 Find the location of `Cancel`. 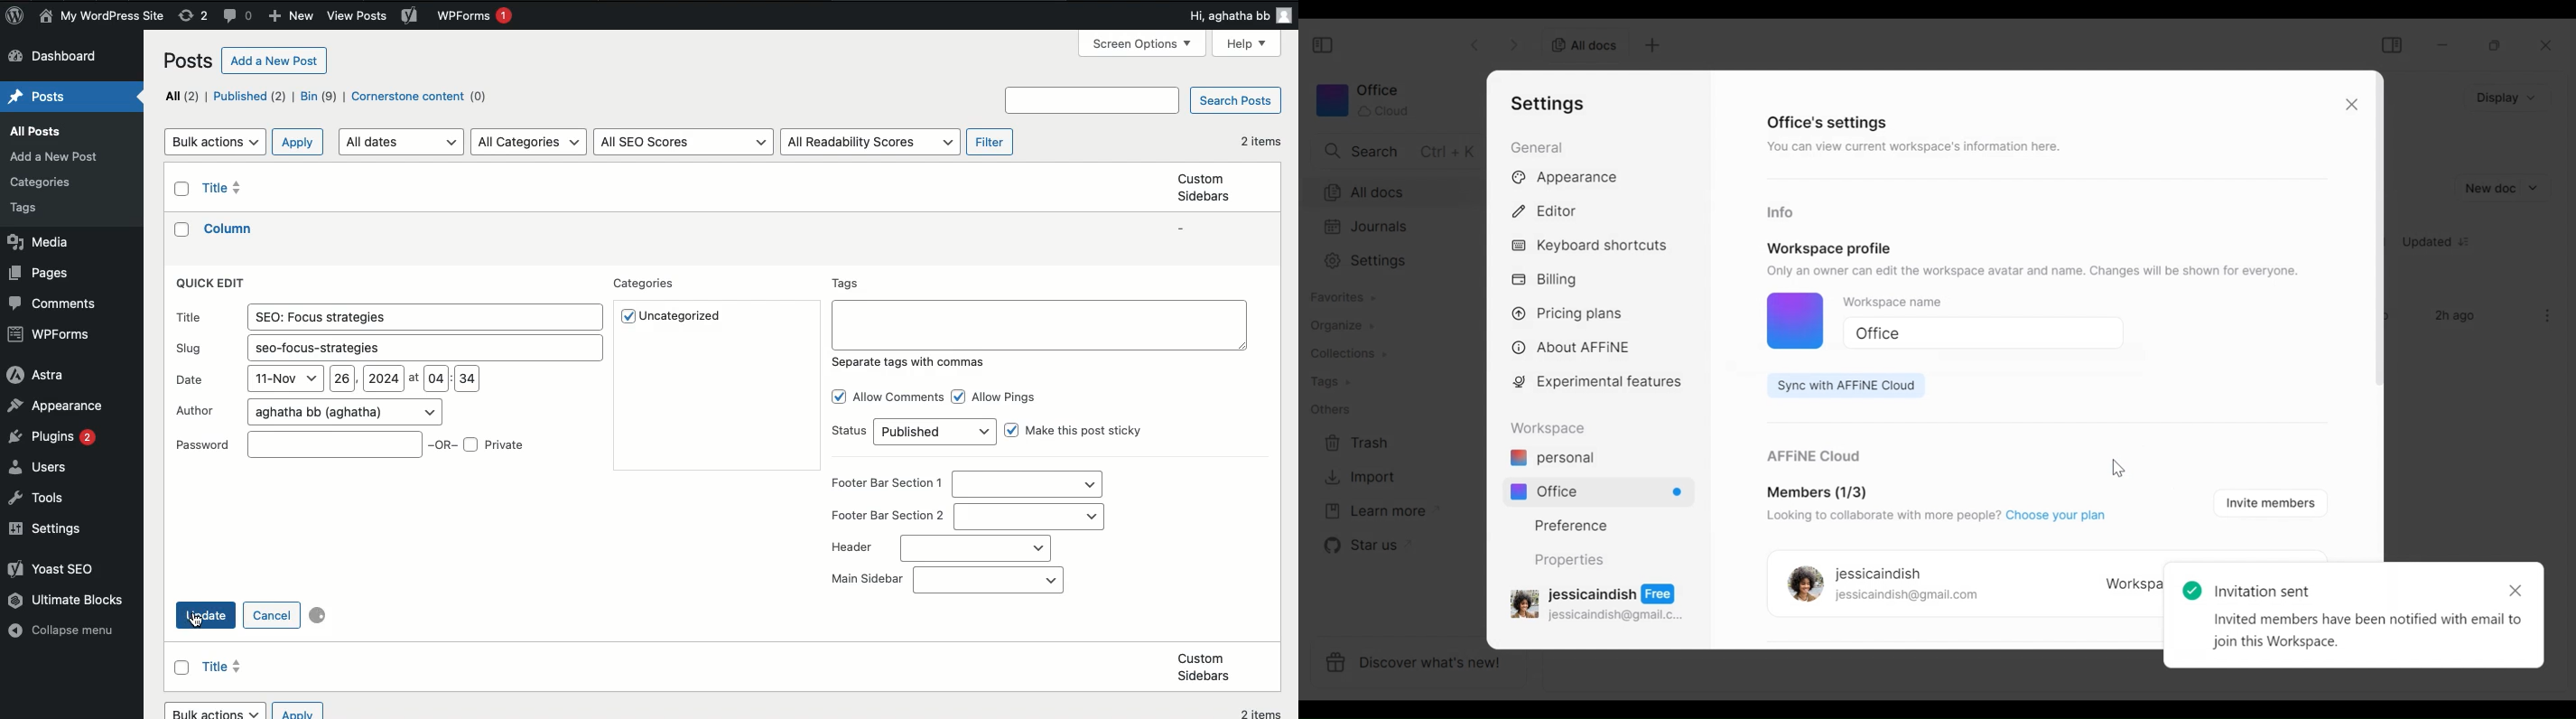

Cancel is located at coordinates (271, 615).